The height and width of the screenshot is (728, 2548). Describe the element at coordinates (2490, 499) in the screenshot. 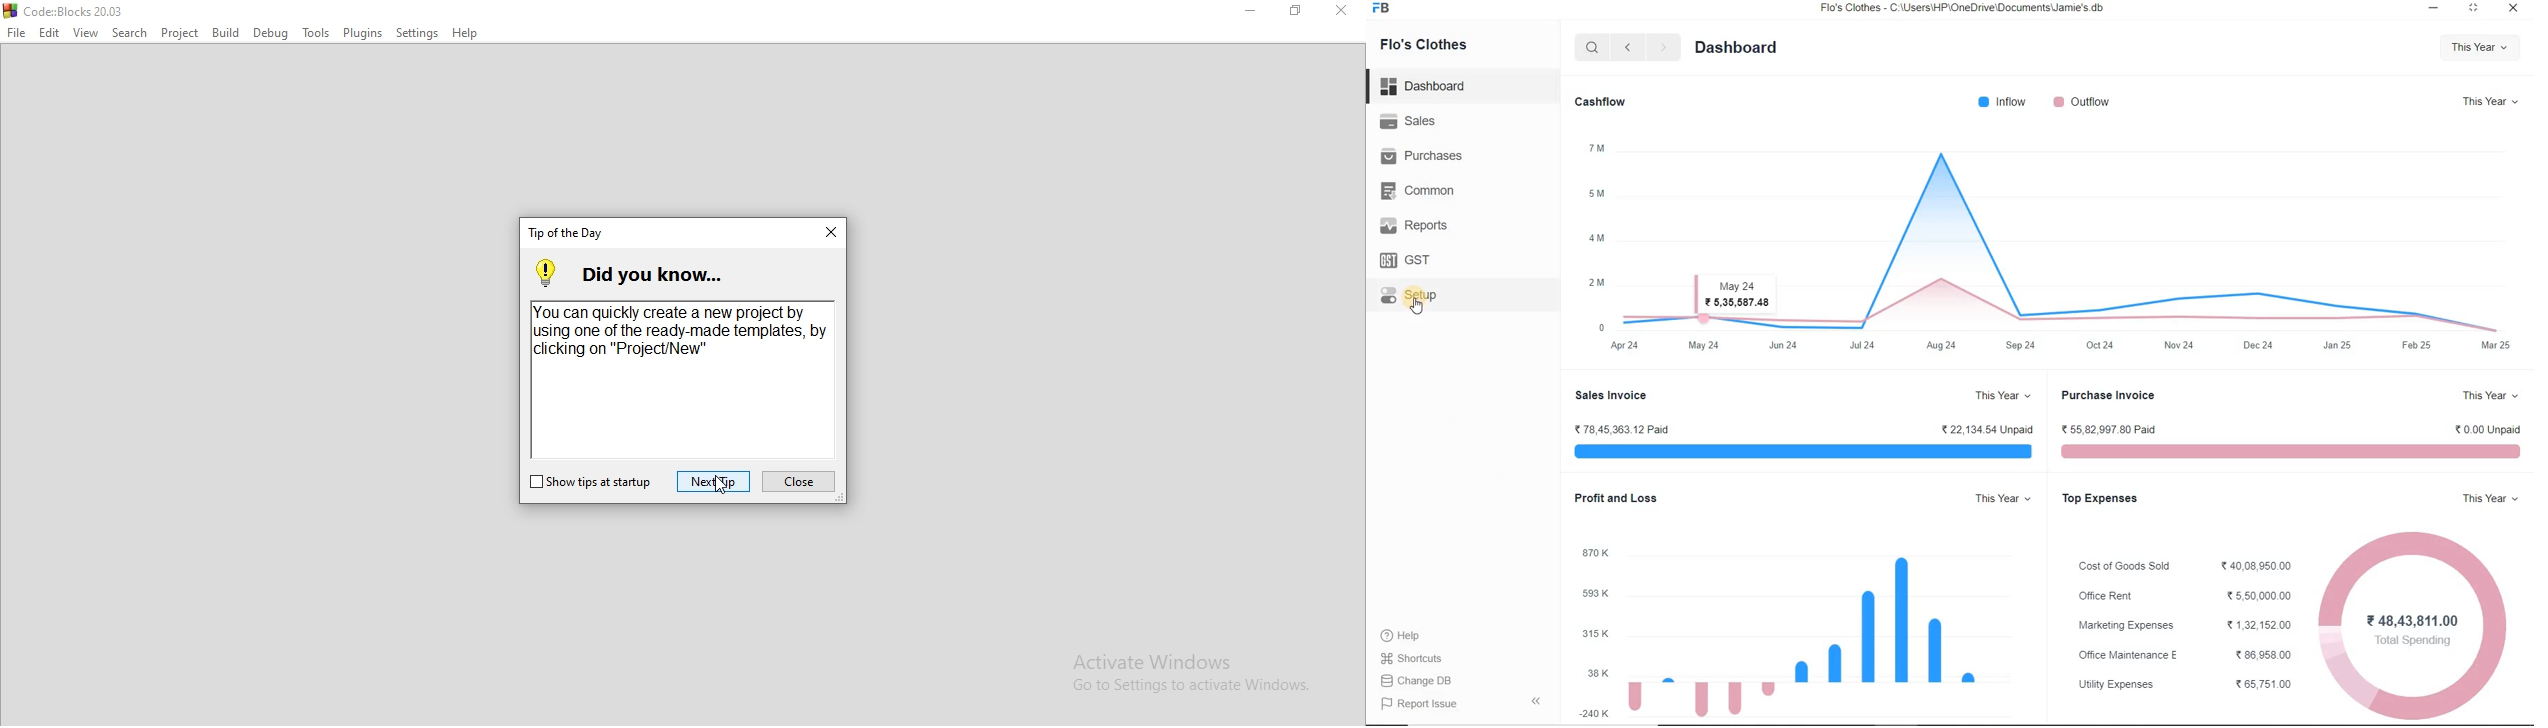

I see `This Year ` at that location.